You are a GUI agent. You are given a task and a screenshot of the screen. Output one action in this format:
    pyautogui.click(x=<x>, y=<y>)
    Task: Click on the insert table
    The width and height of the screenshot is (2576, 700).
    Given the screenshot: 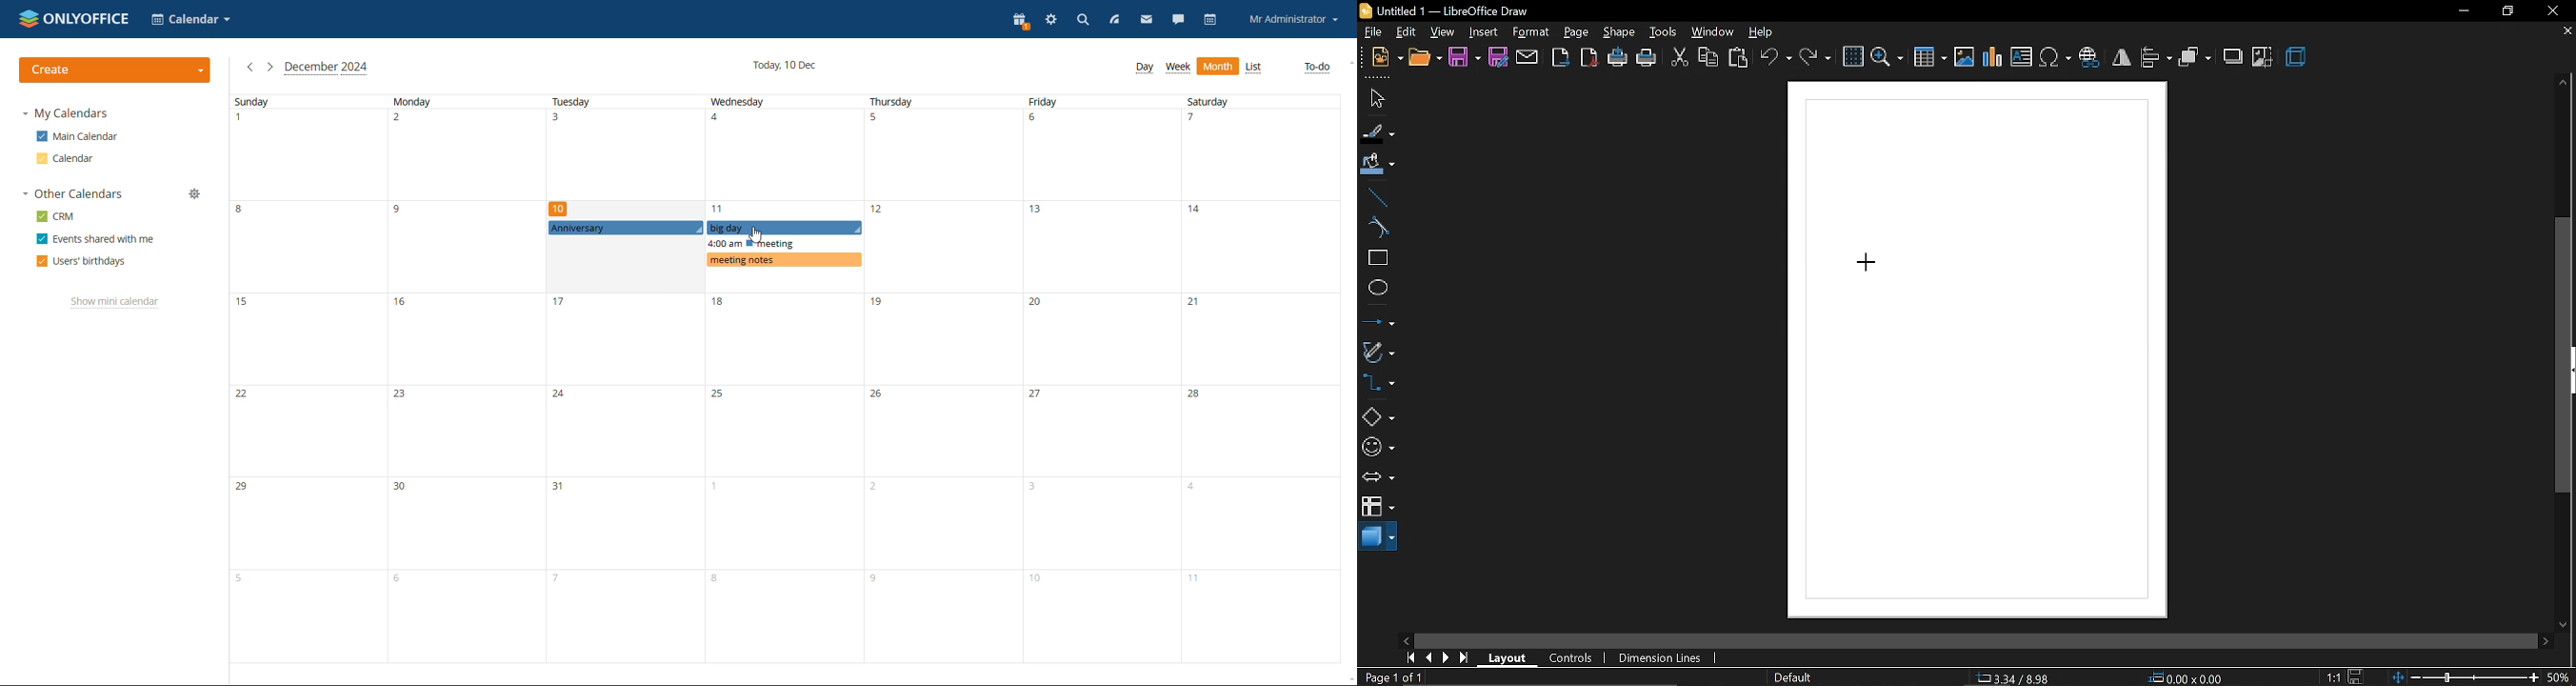 What is the action you would take?
    pyautogui.click(x=1930, y=57)
    